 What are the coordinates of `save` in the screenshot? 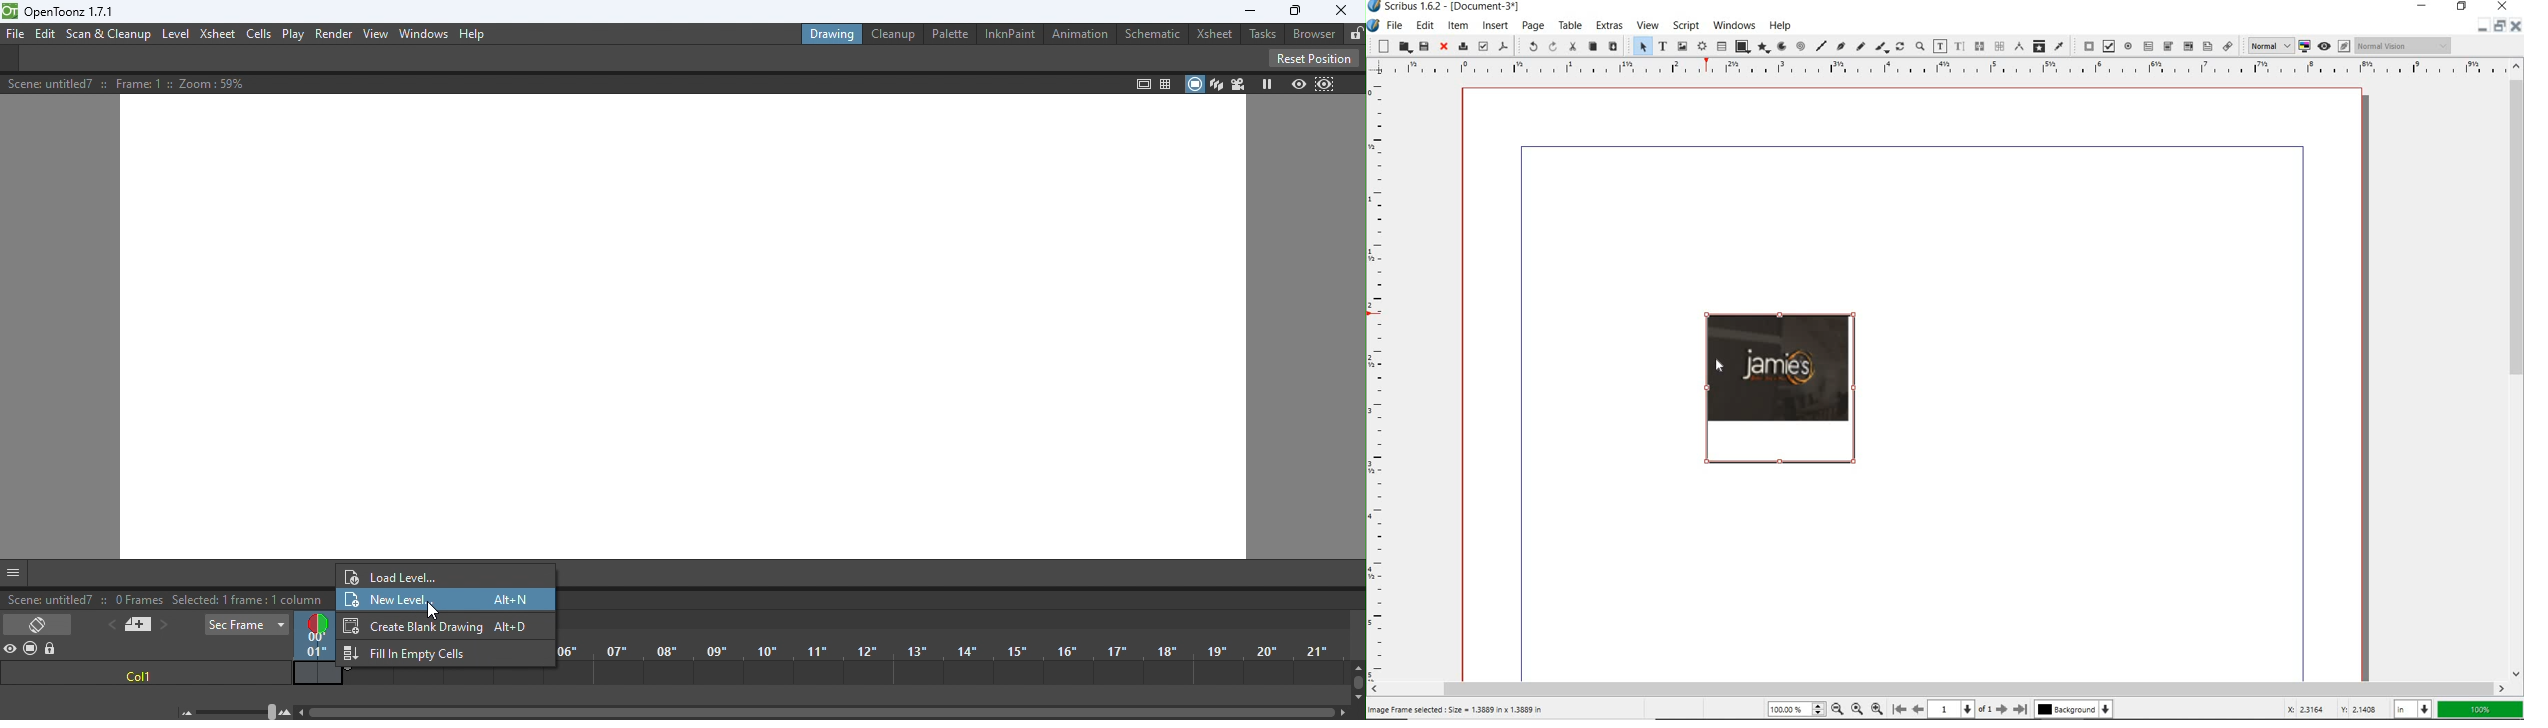 It's located at (1423, 46).